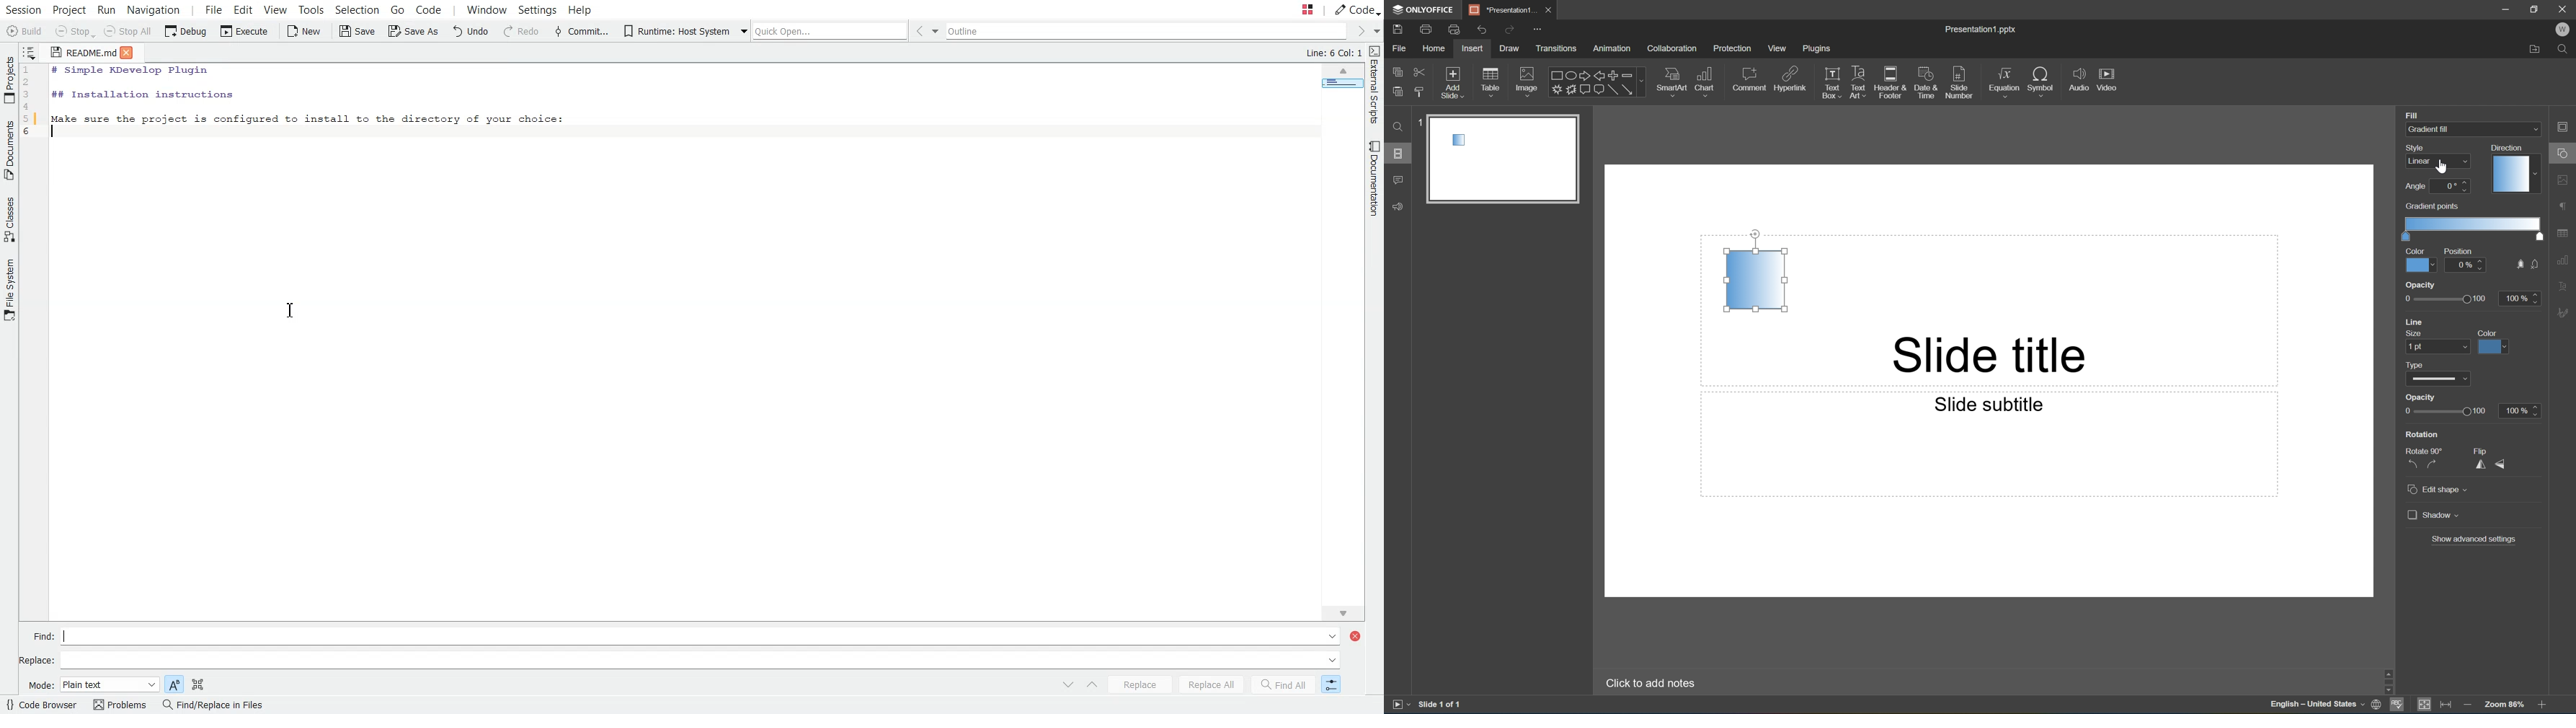  Describe the element at coordinates (2501, 464) in the screenshot. I see `Flip Vertically` at that location.